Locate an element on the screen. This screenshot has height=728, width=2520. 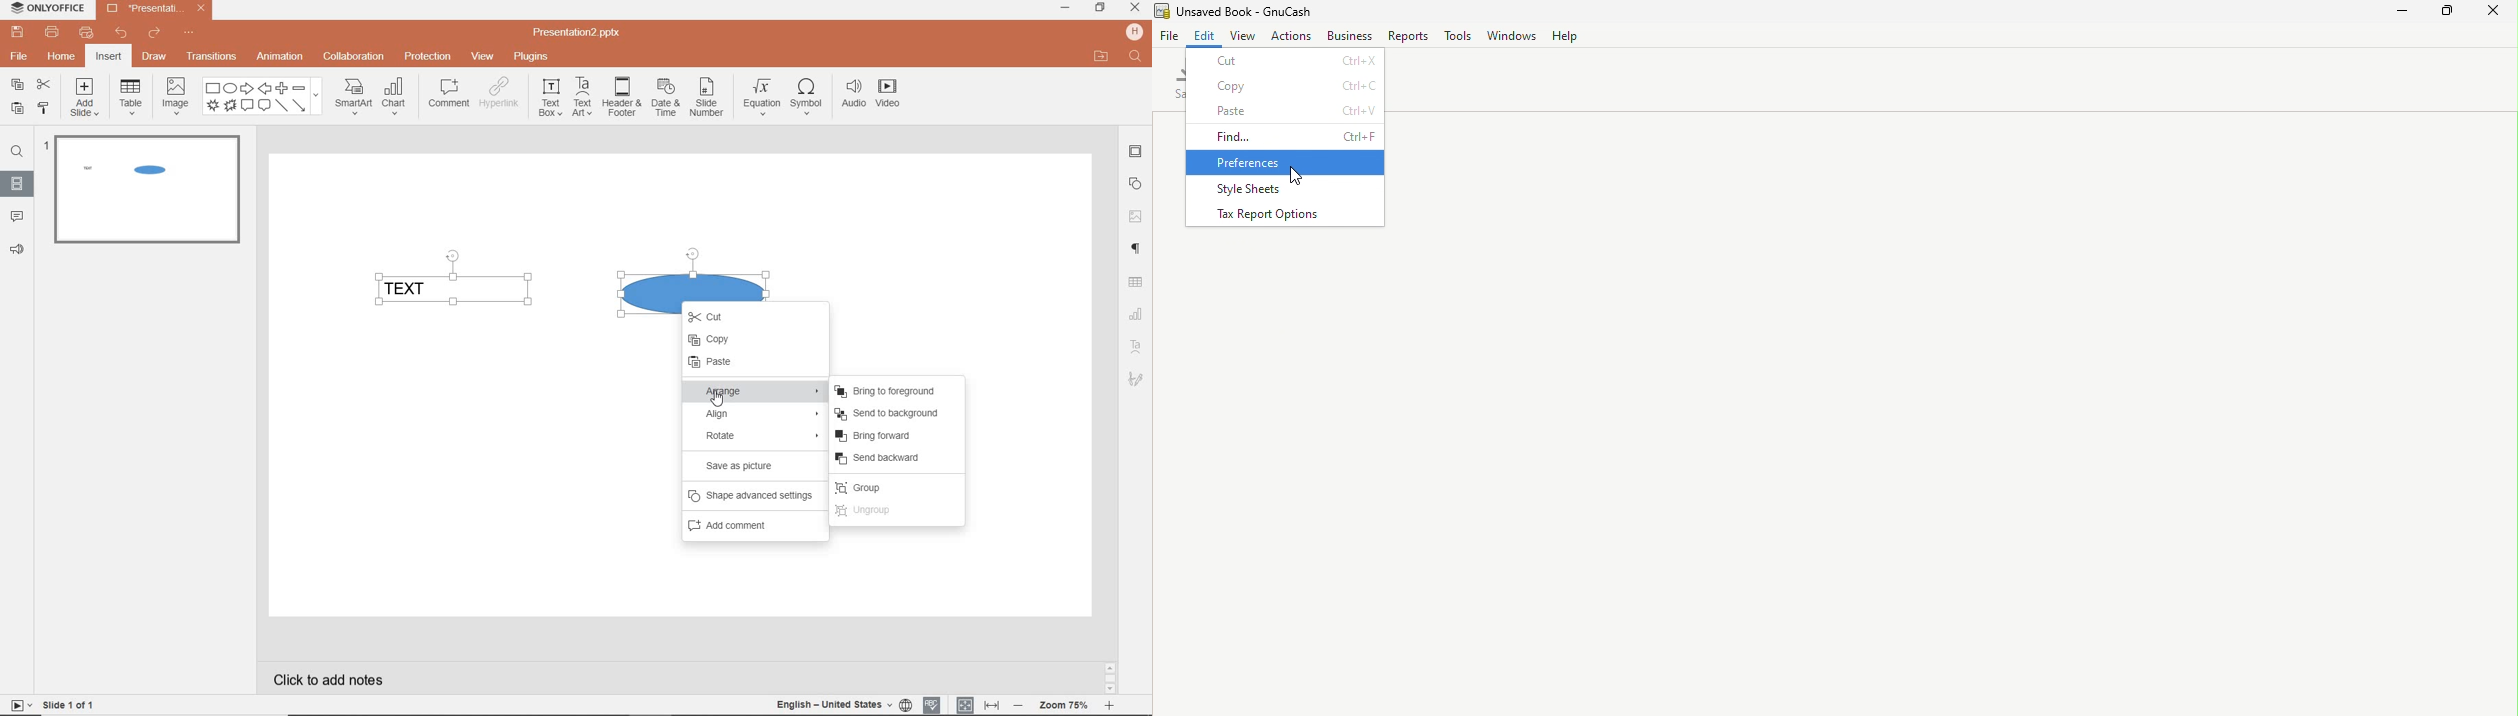
textart is located at coordinates (581, 96).